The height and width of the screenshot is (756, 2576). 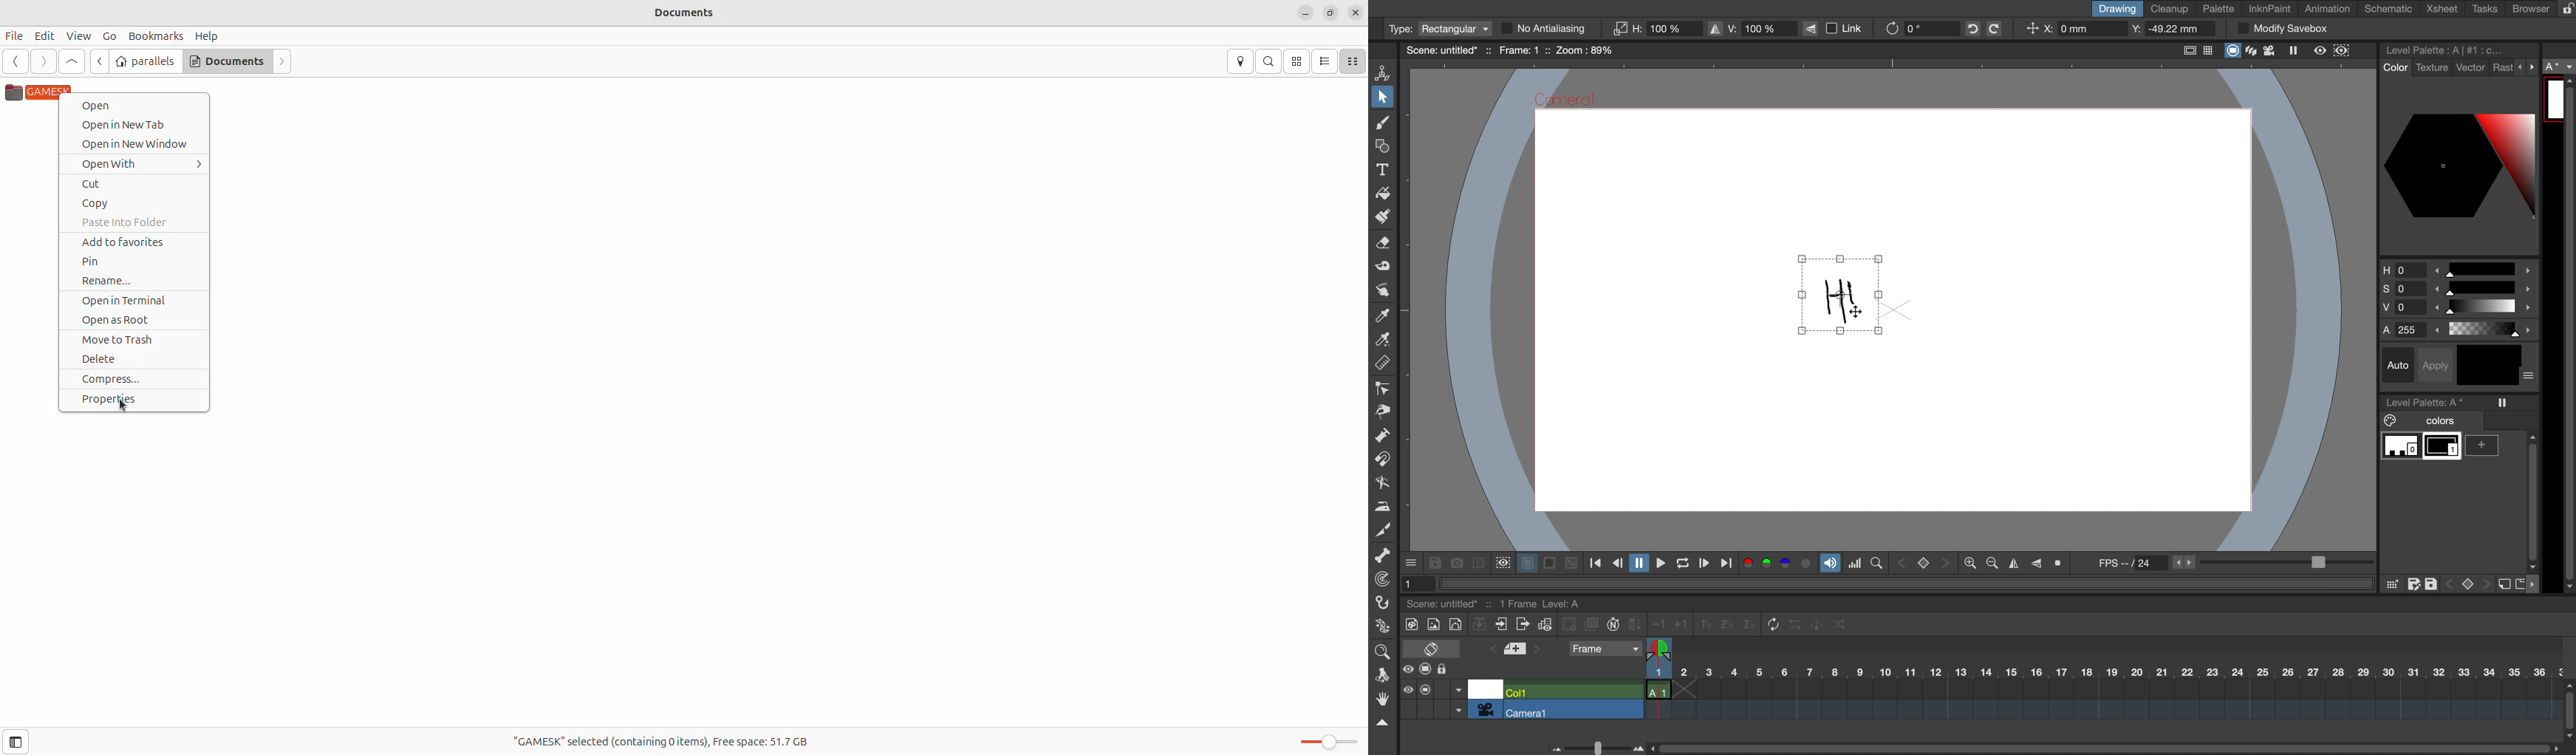 What do you see at coordinates (1574, 710) in the screenshot?
I see `camera 1` at bounding box center [1574, 710].